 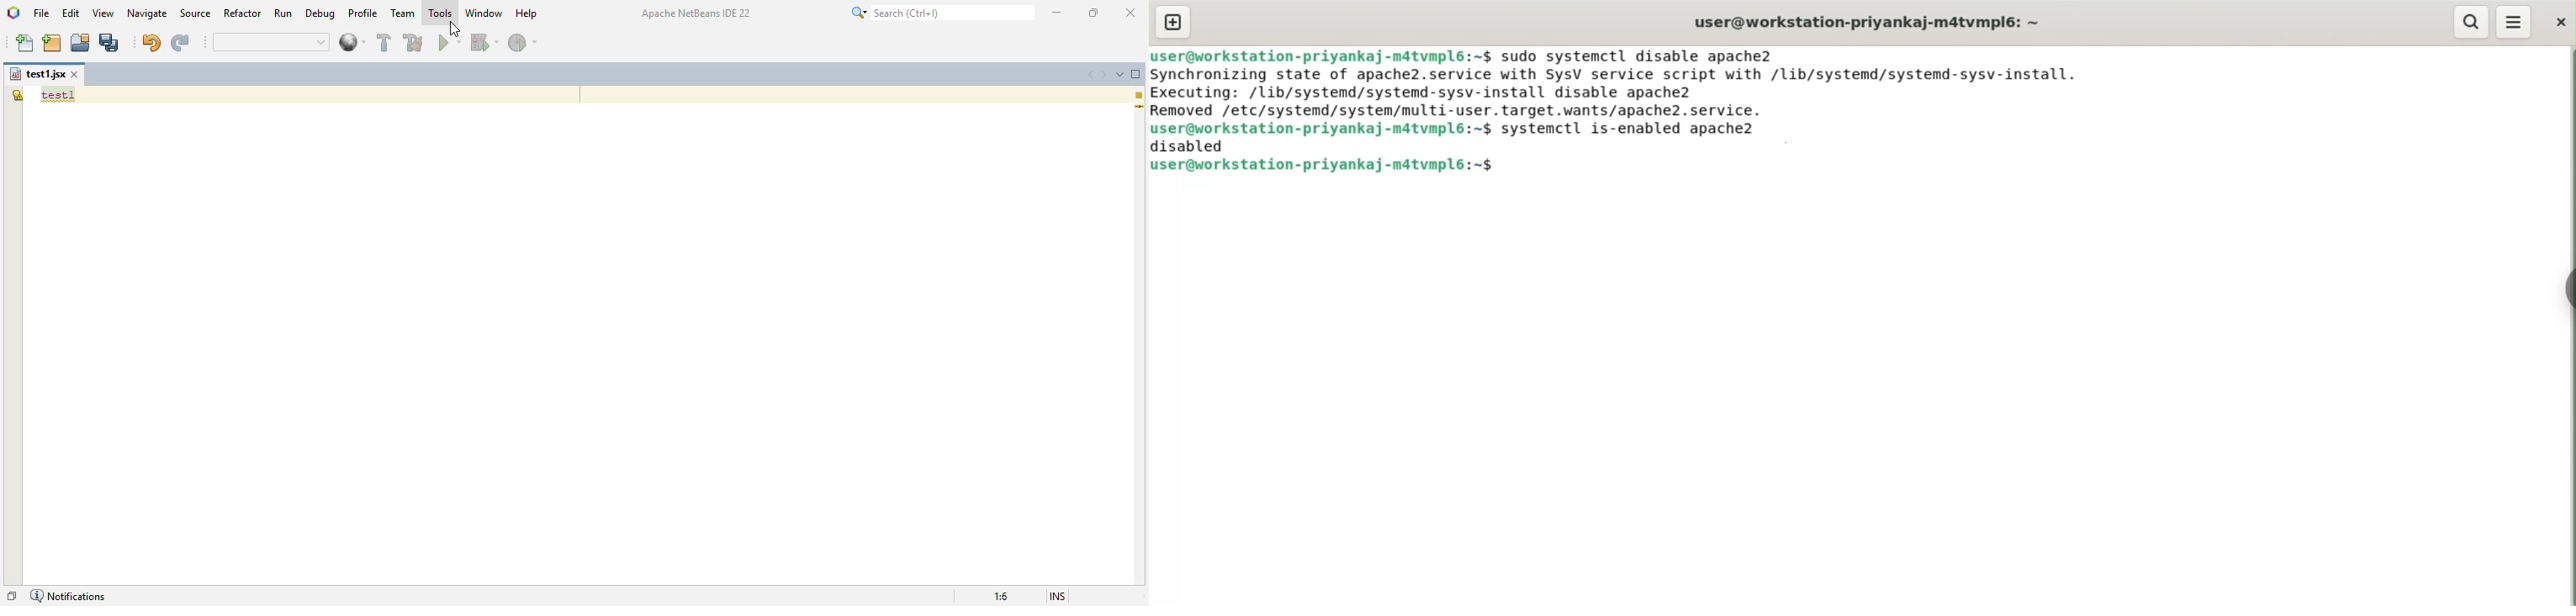 What do you see at coordinates (2556, 288) in the screenshot?
I see `Toggle Button` at bounding box center [2556, 288].